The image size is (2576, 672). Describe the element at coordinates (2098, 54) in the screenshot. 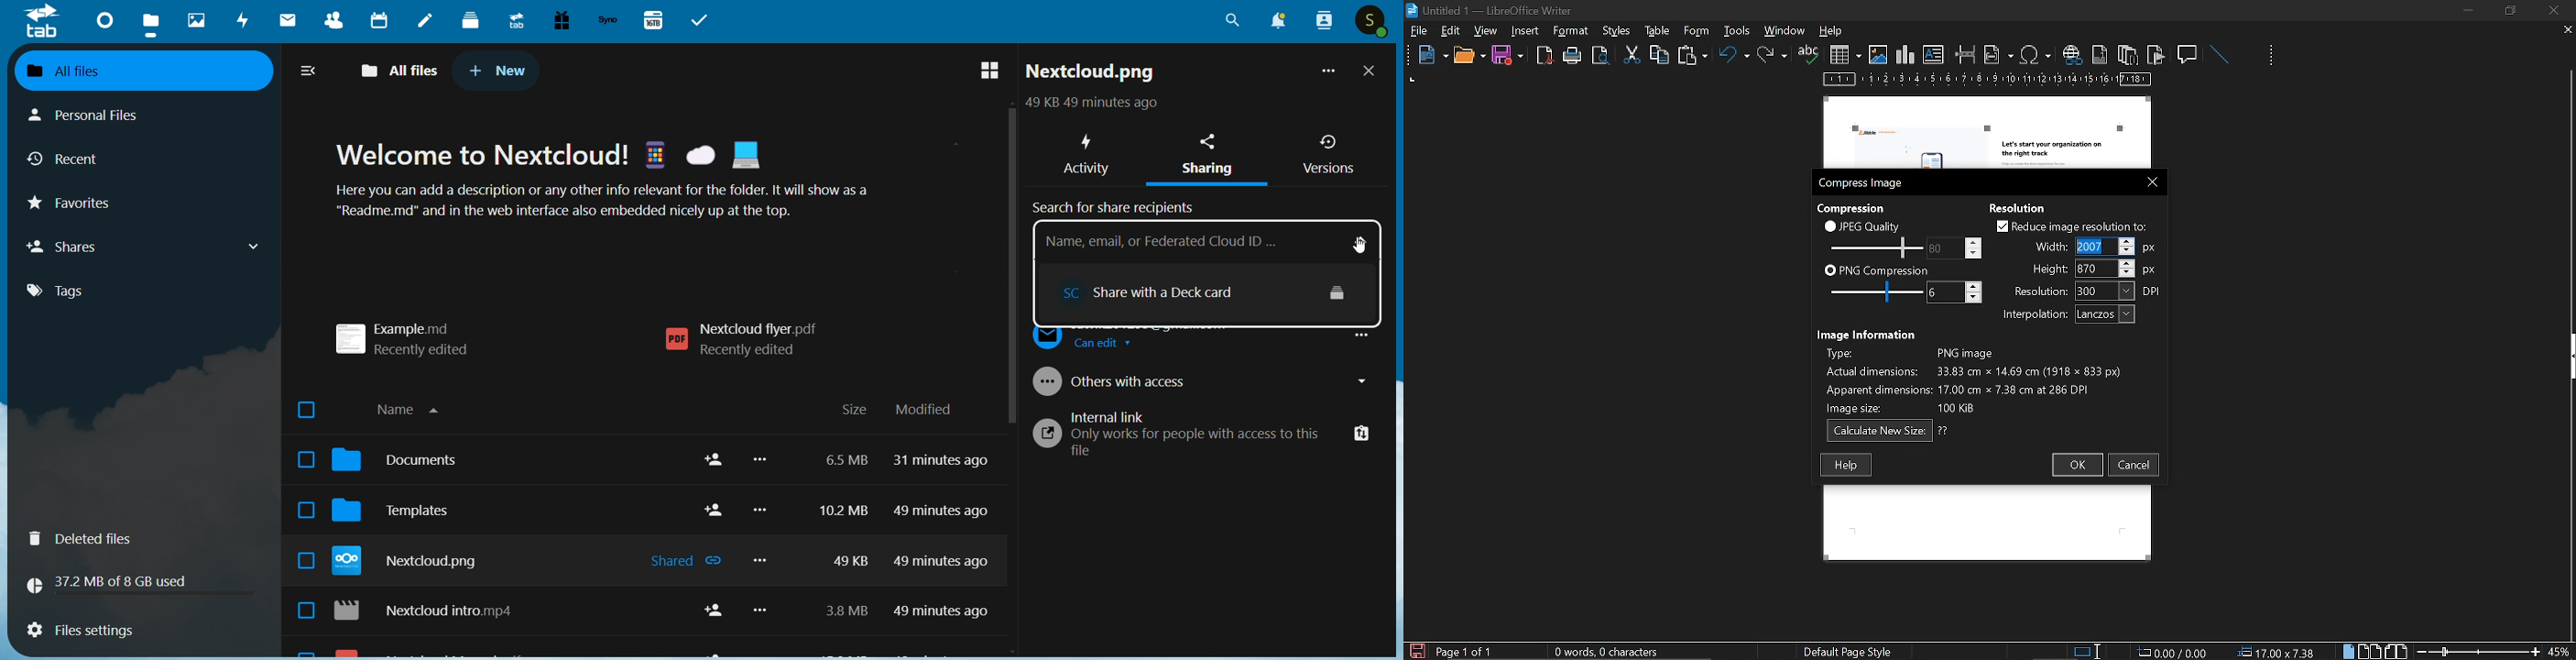

I see `insert footnote` at that location.